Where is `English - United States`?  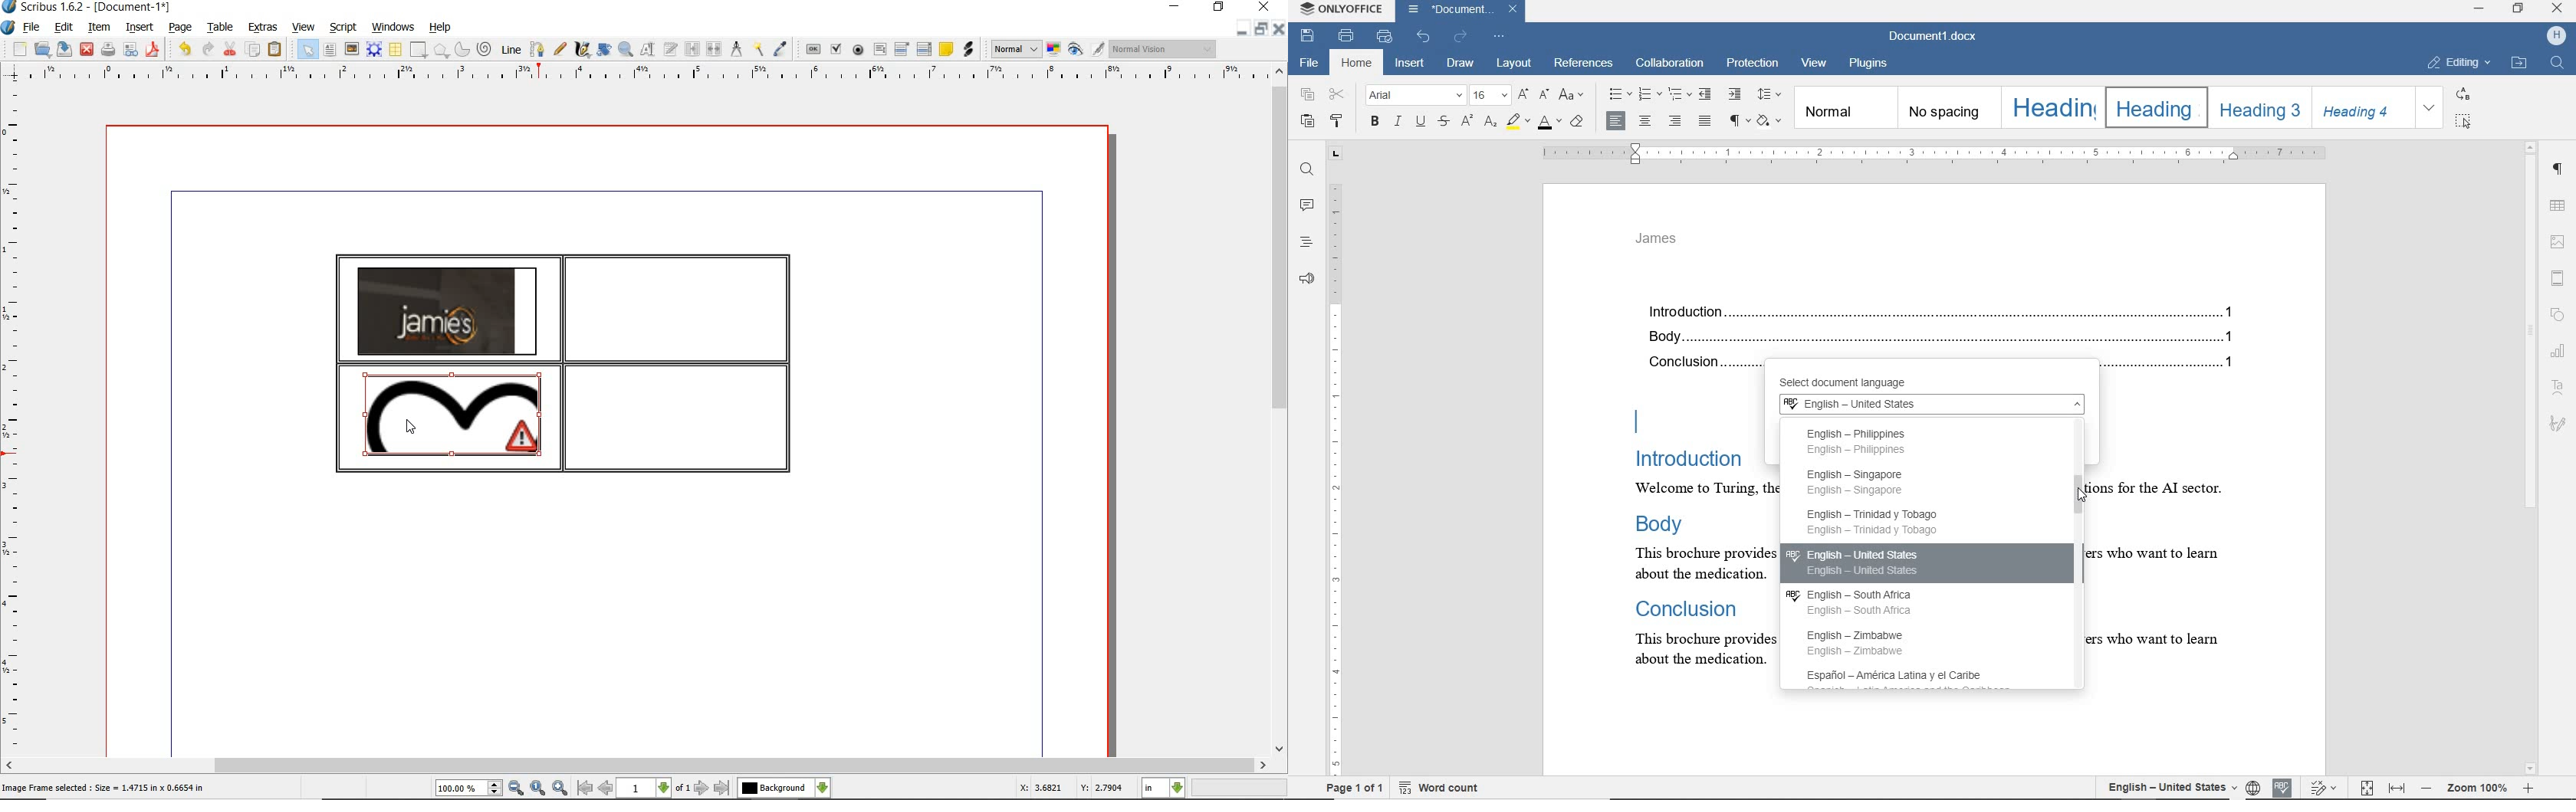
English - United States is located at coordinates (1930, 405).